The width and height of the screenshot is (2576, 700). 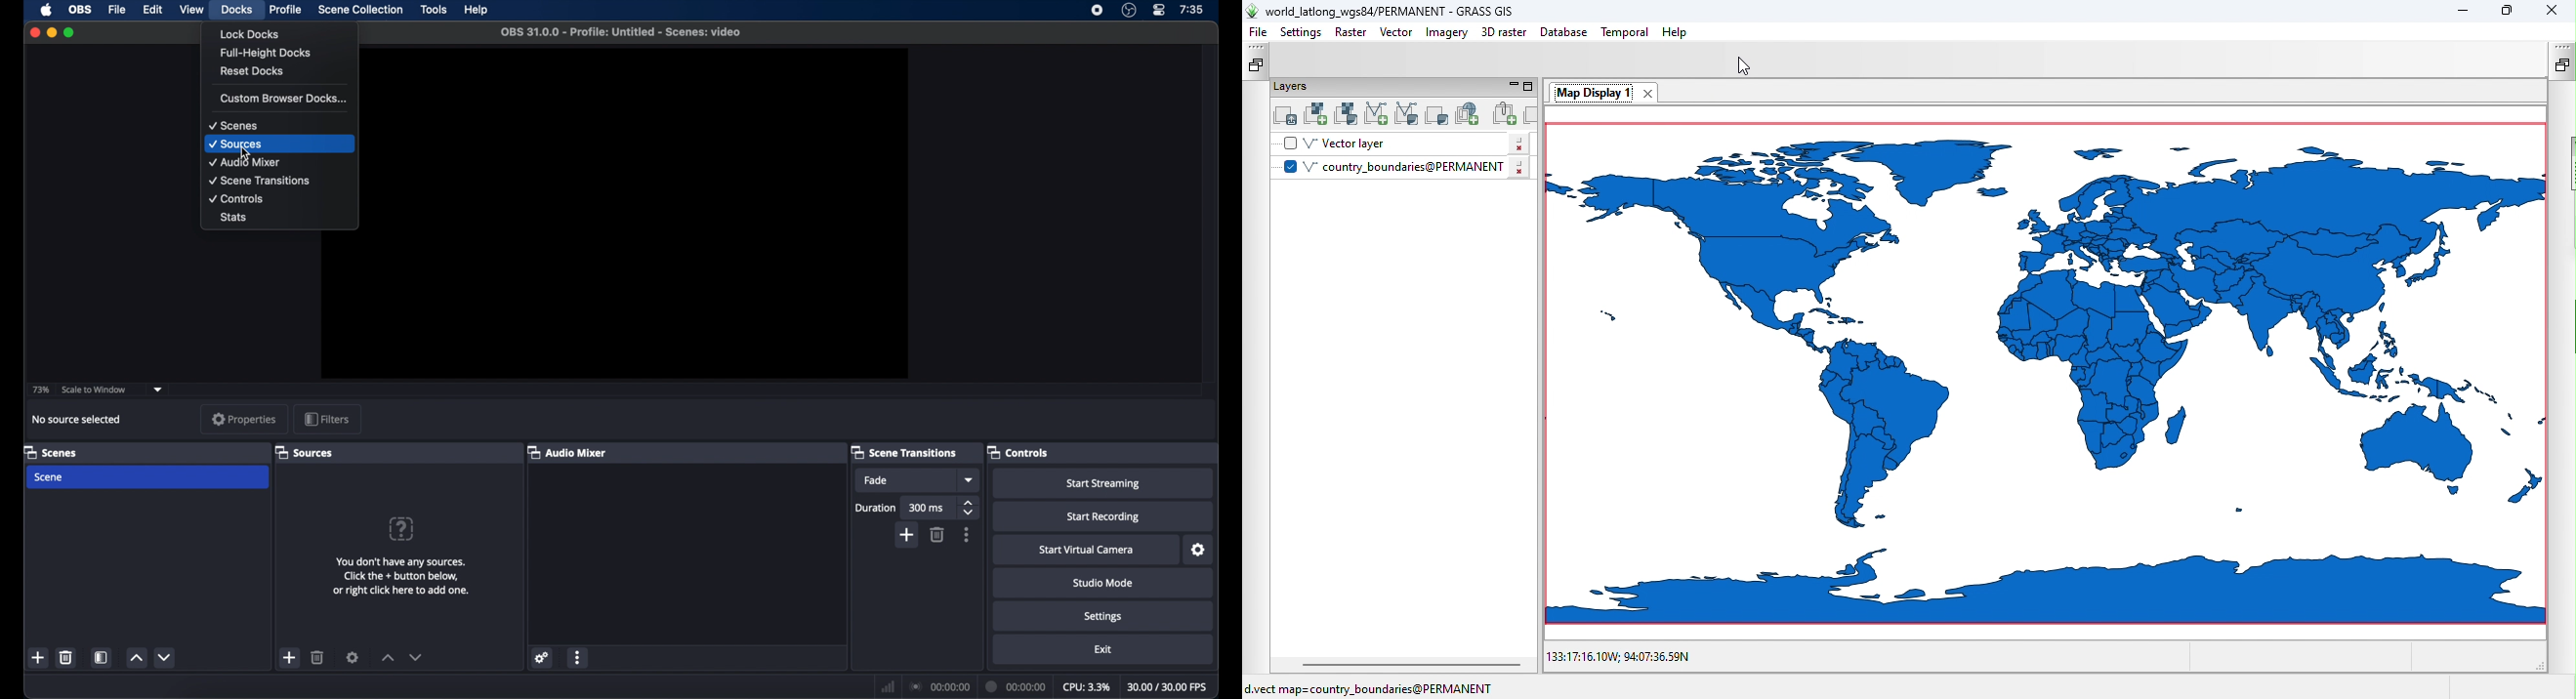 I want to click on add, so click(x=908, y=536).